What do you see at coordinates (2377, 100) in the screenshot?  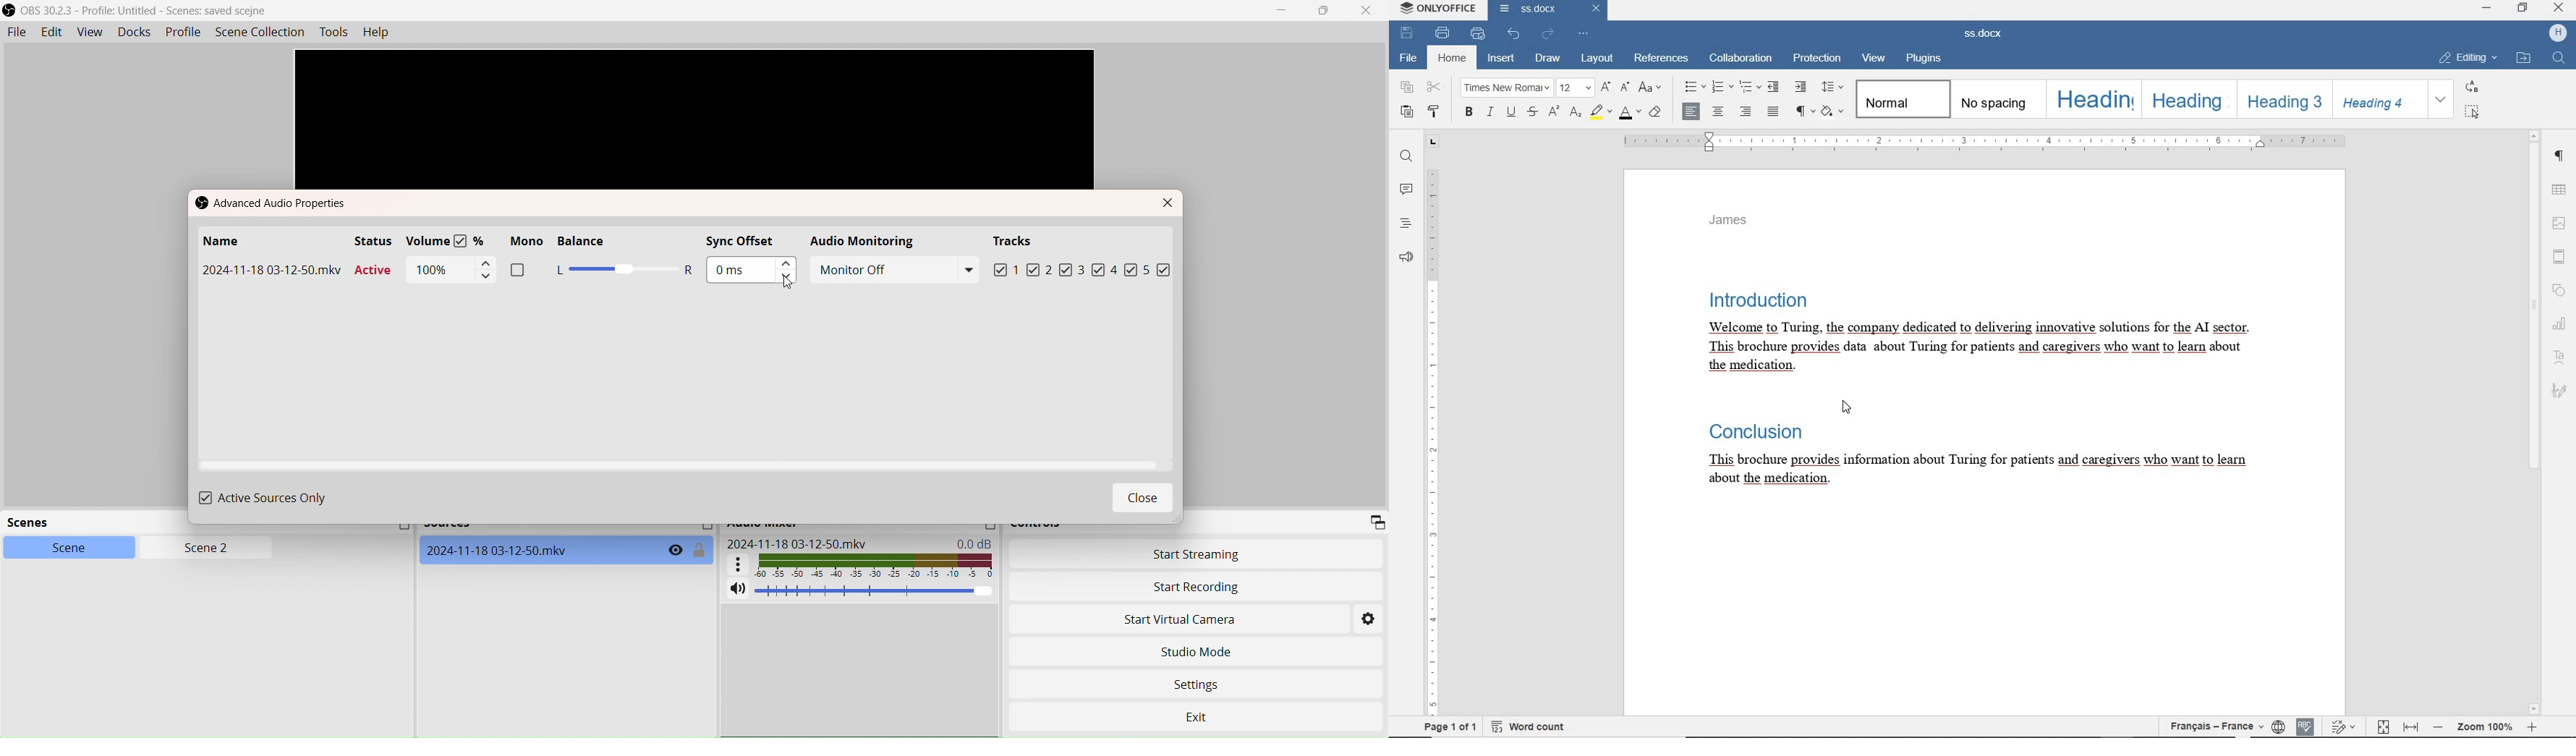 I see `HEADING 4` at bounding box center [2377, 100].